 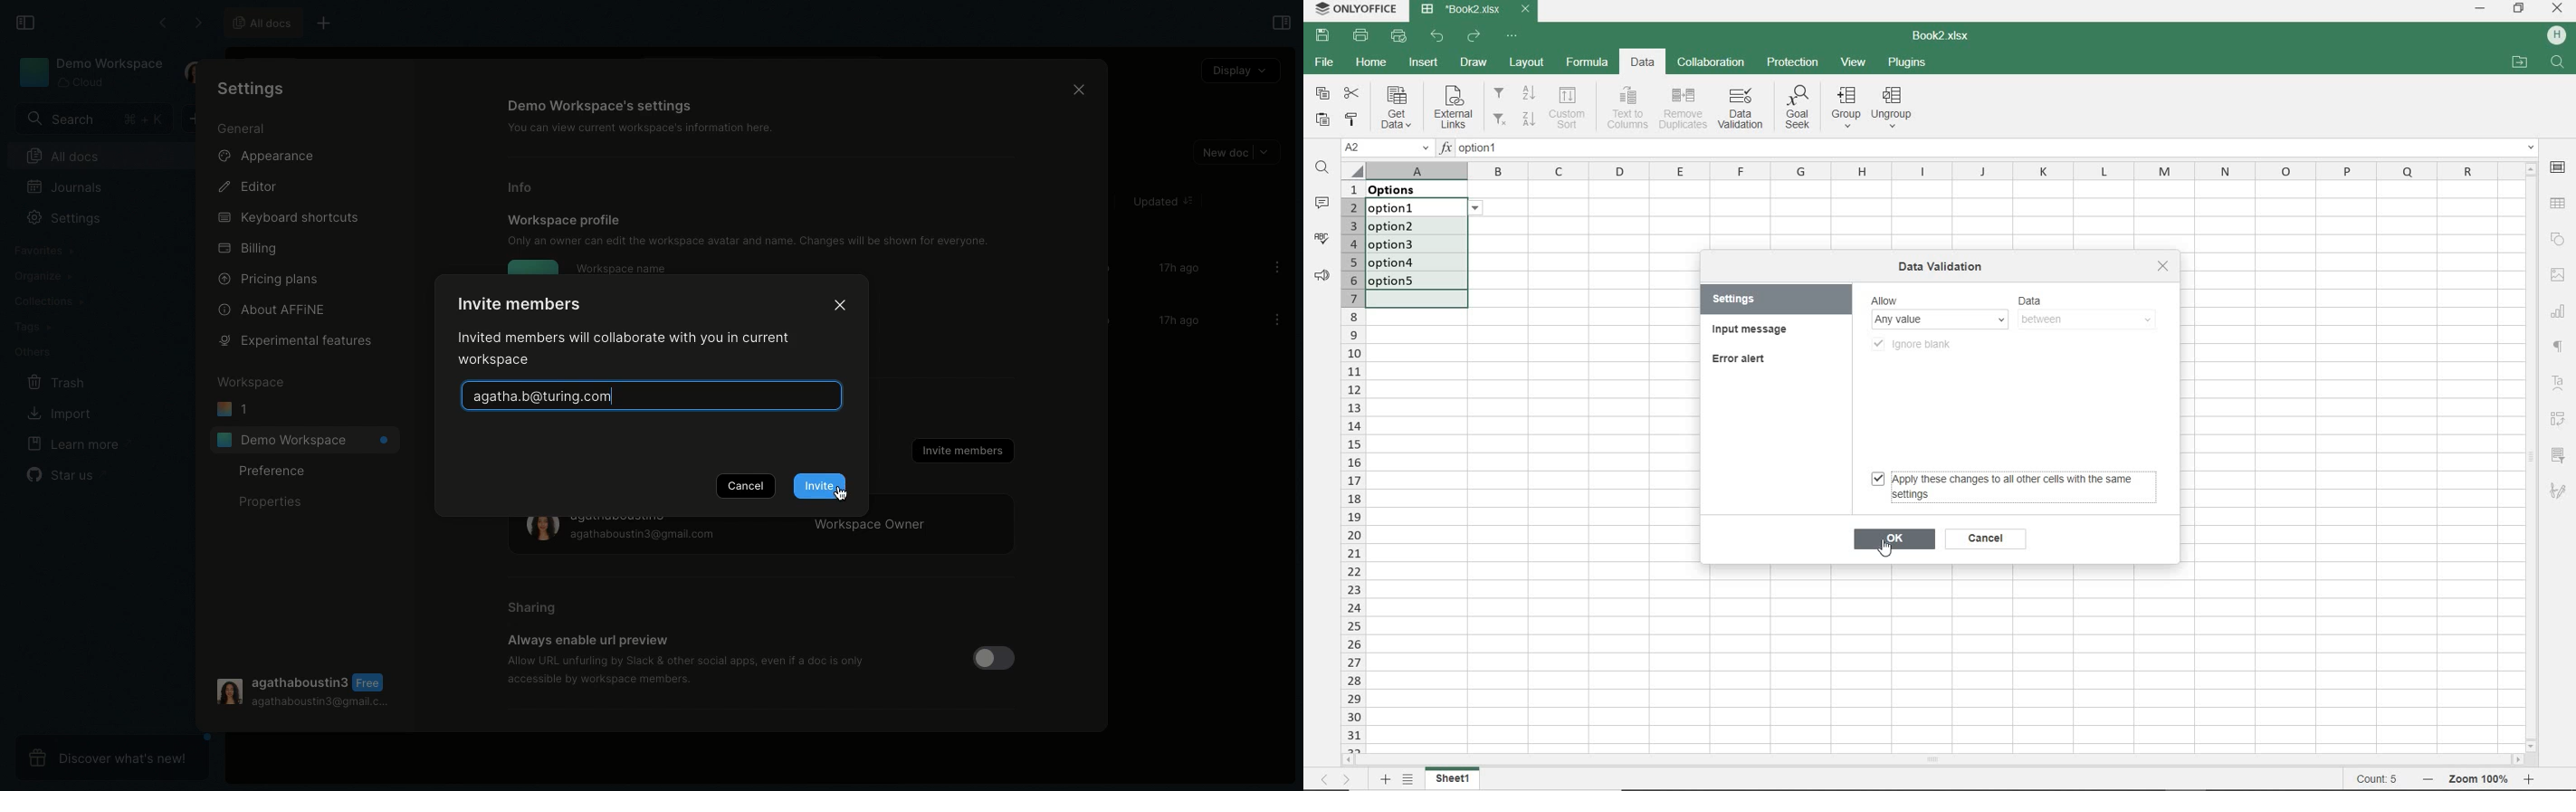 I want to click on filter, so click(x=2561, y=452).